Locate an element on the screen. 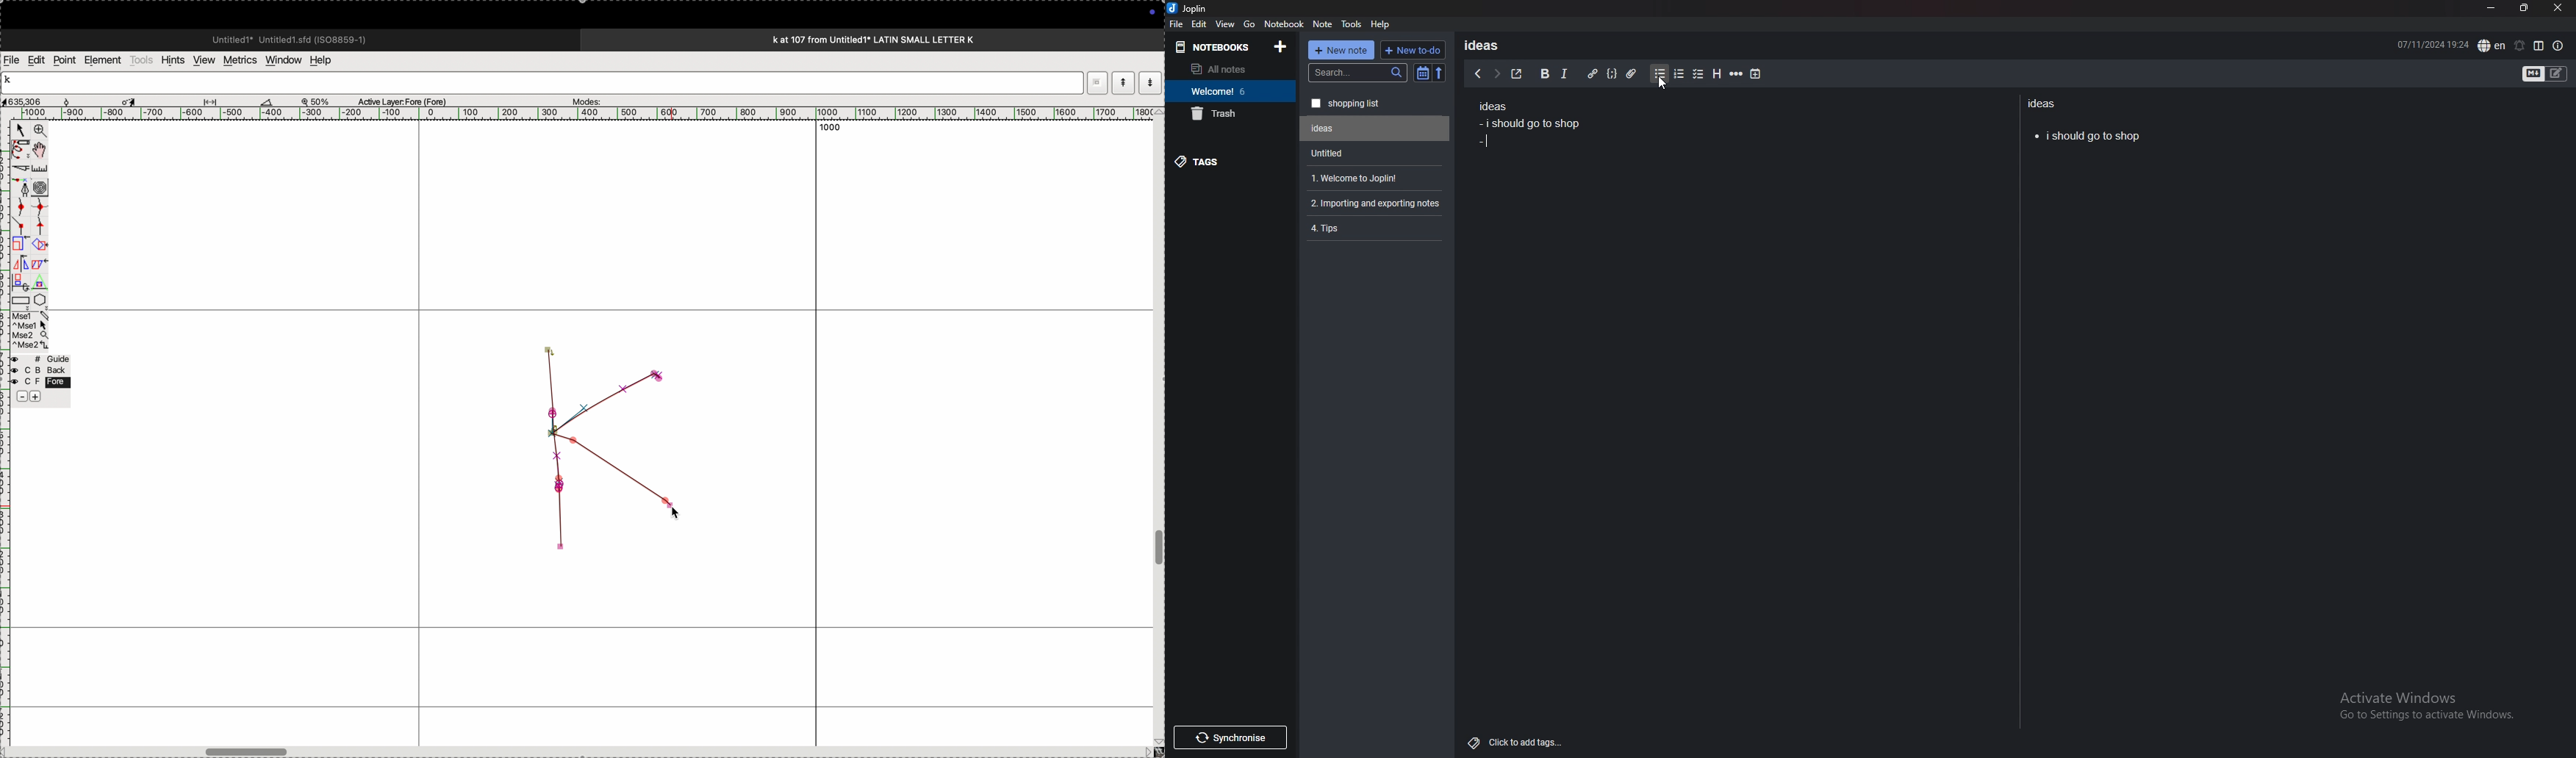 This screenshot has width=2576, height=784. ideas is located at coordinates (1492, 107).